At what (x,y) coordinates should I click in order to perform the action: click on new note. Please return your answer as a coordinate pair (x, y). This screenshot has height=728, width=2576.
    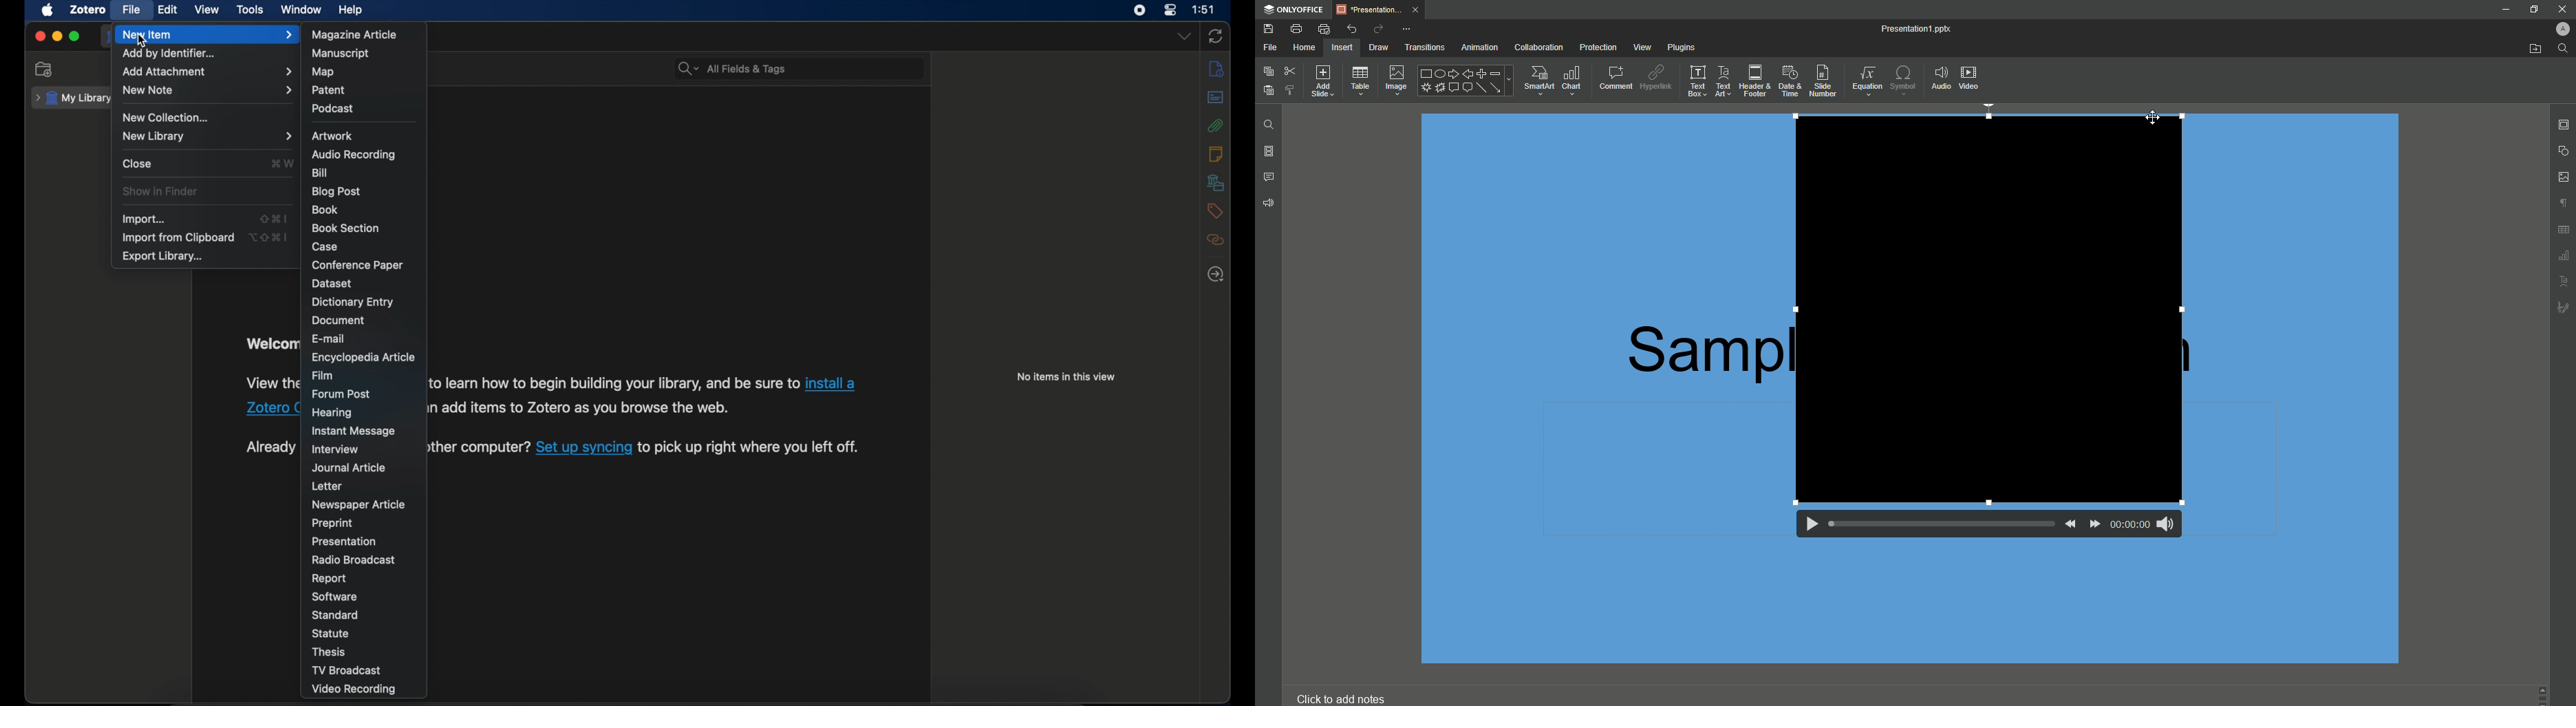
    Looking at the image, I should click on (207, 91).